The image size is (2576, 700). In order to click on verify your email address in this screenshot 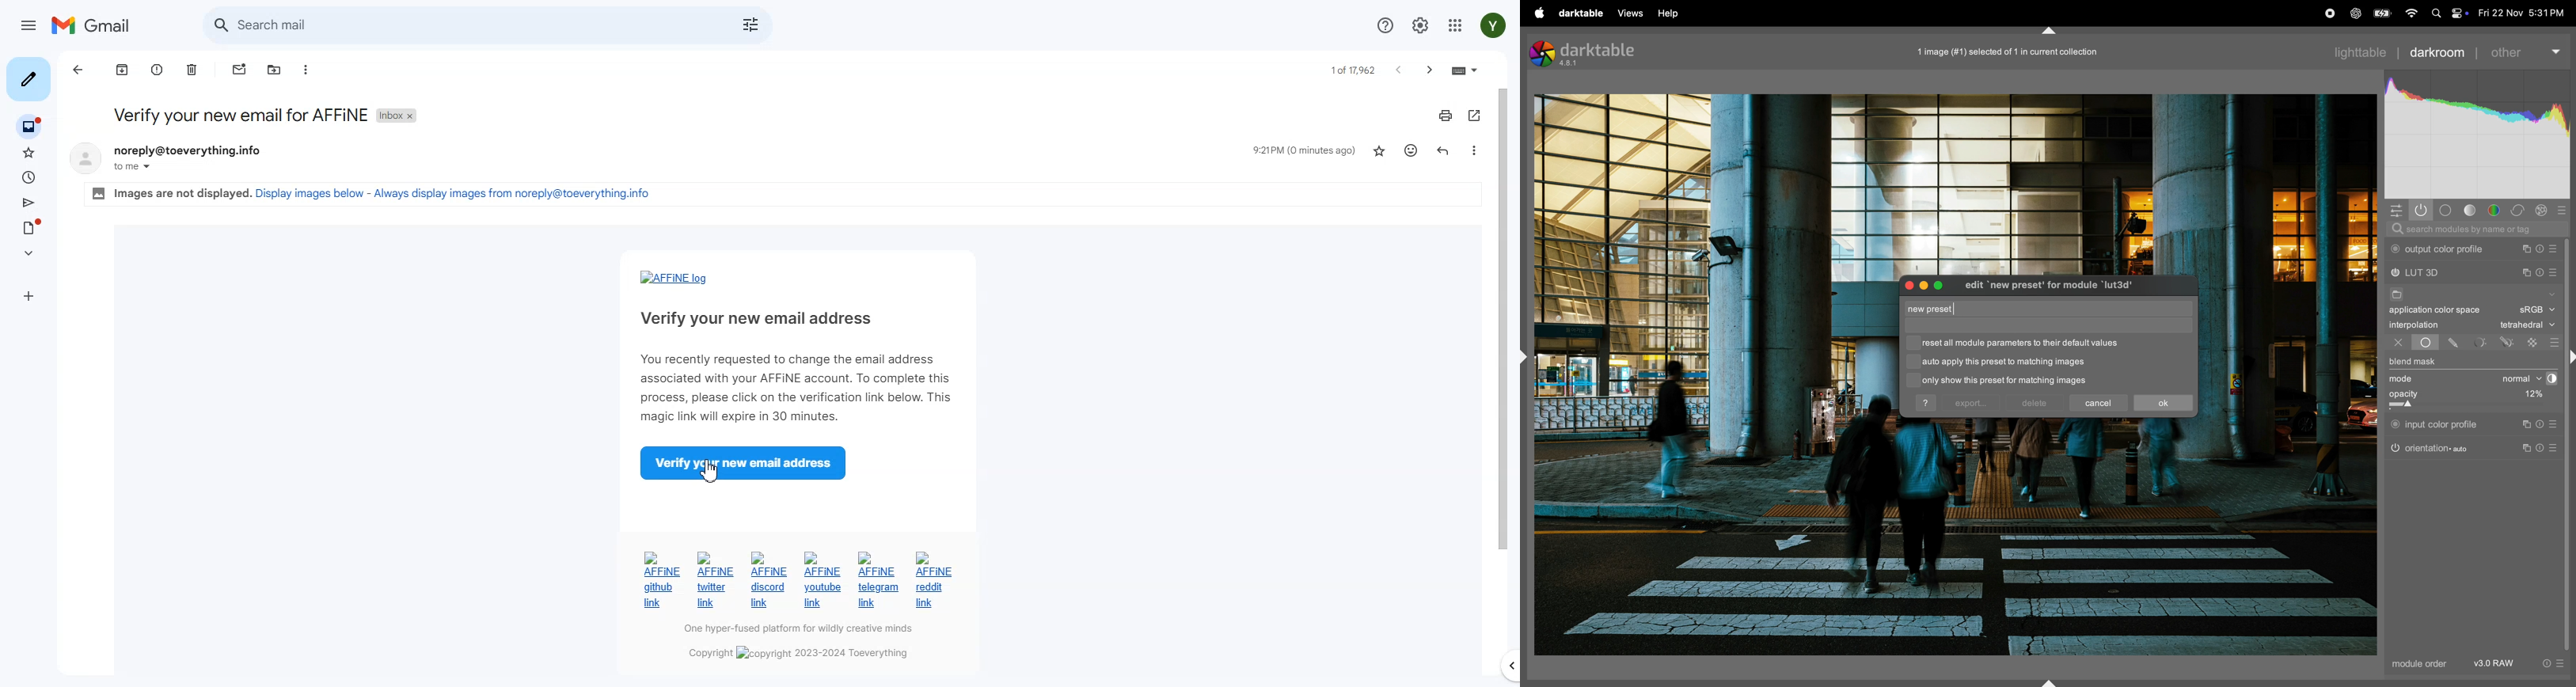, I will do `click(756, 321)`.